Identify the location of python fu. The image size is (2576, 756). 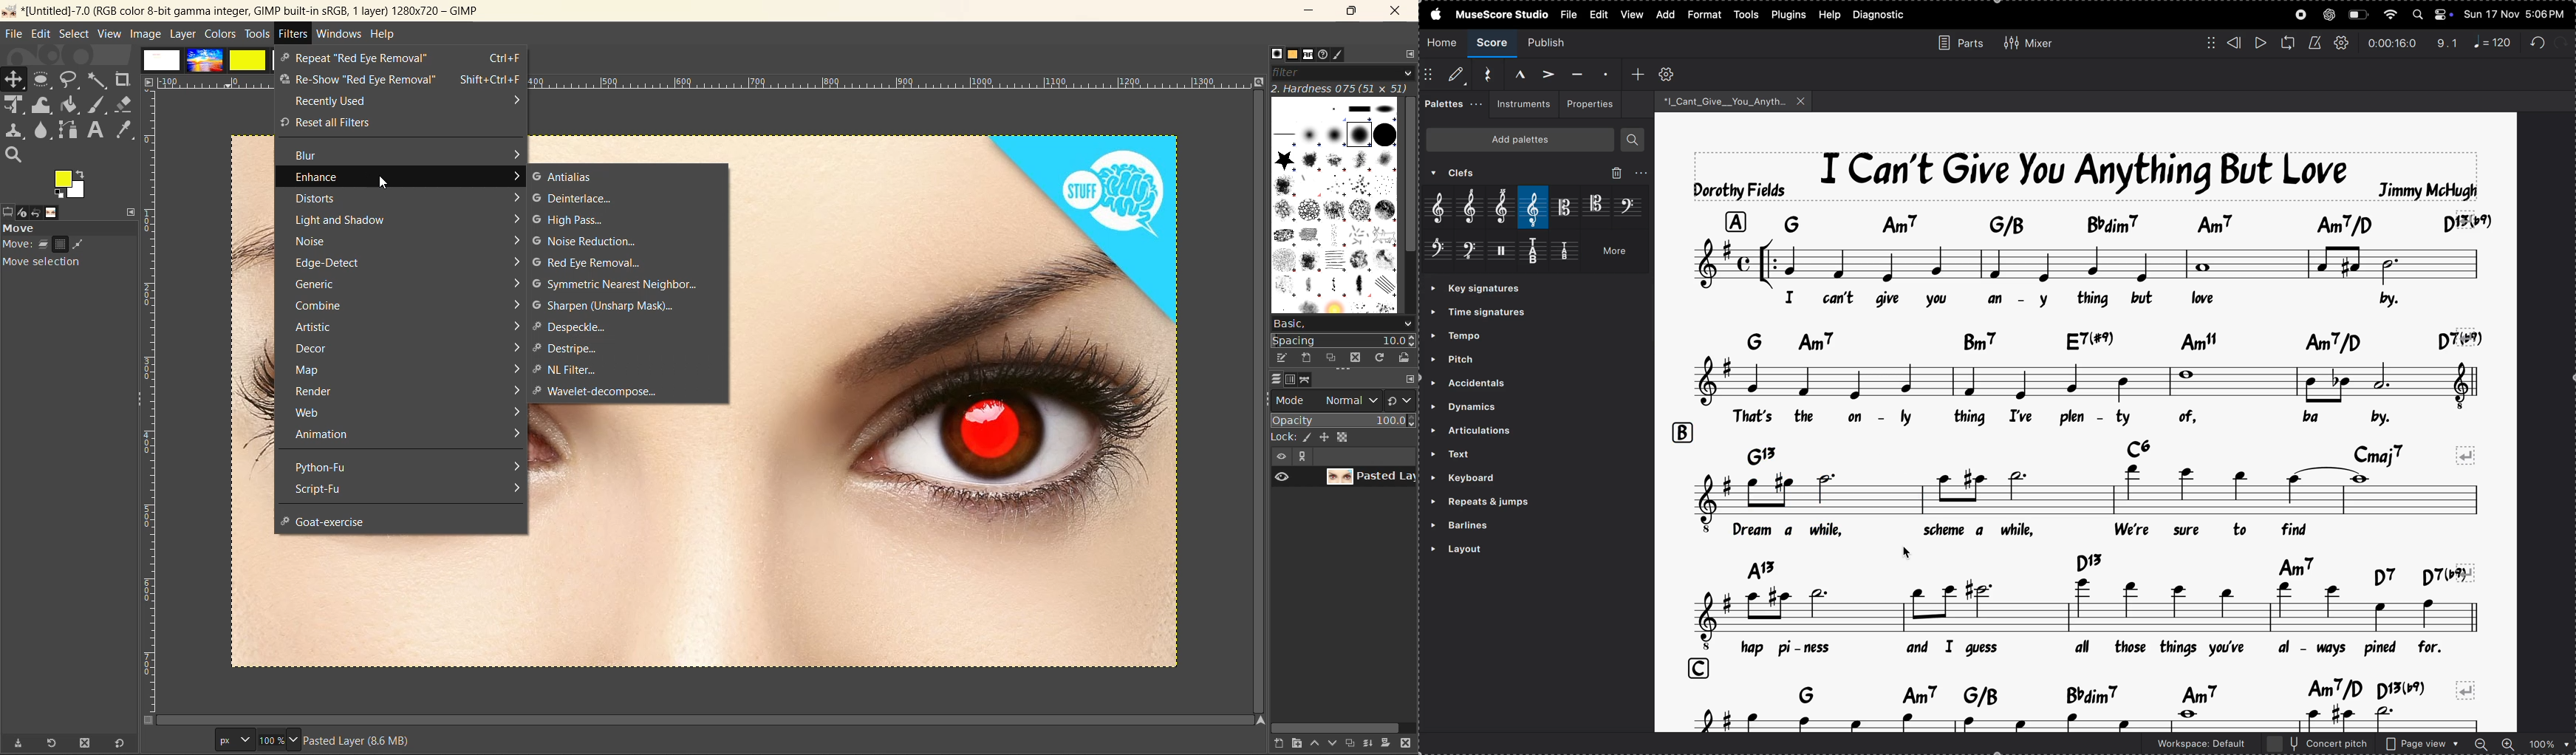
(404, 468).